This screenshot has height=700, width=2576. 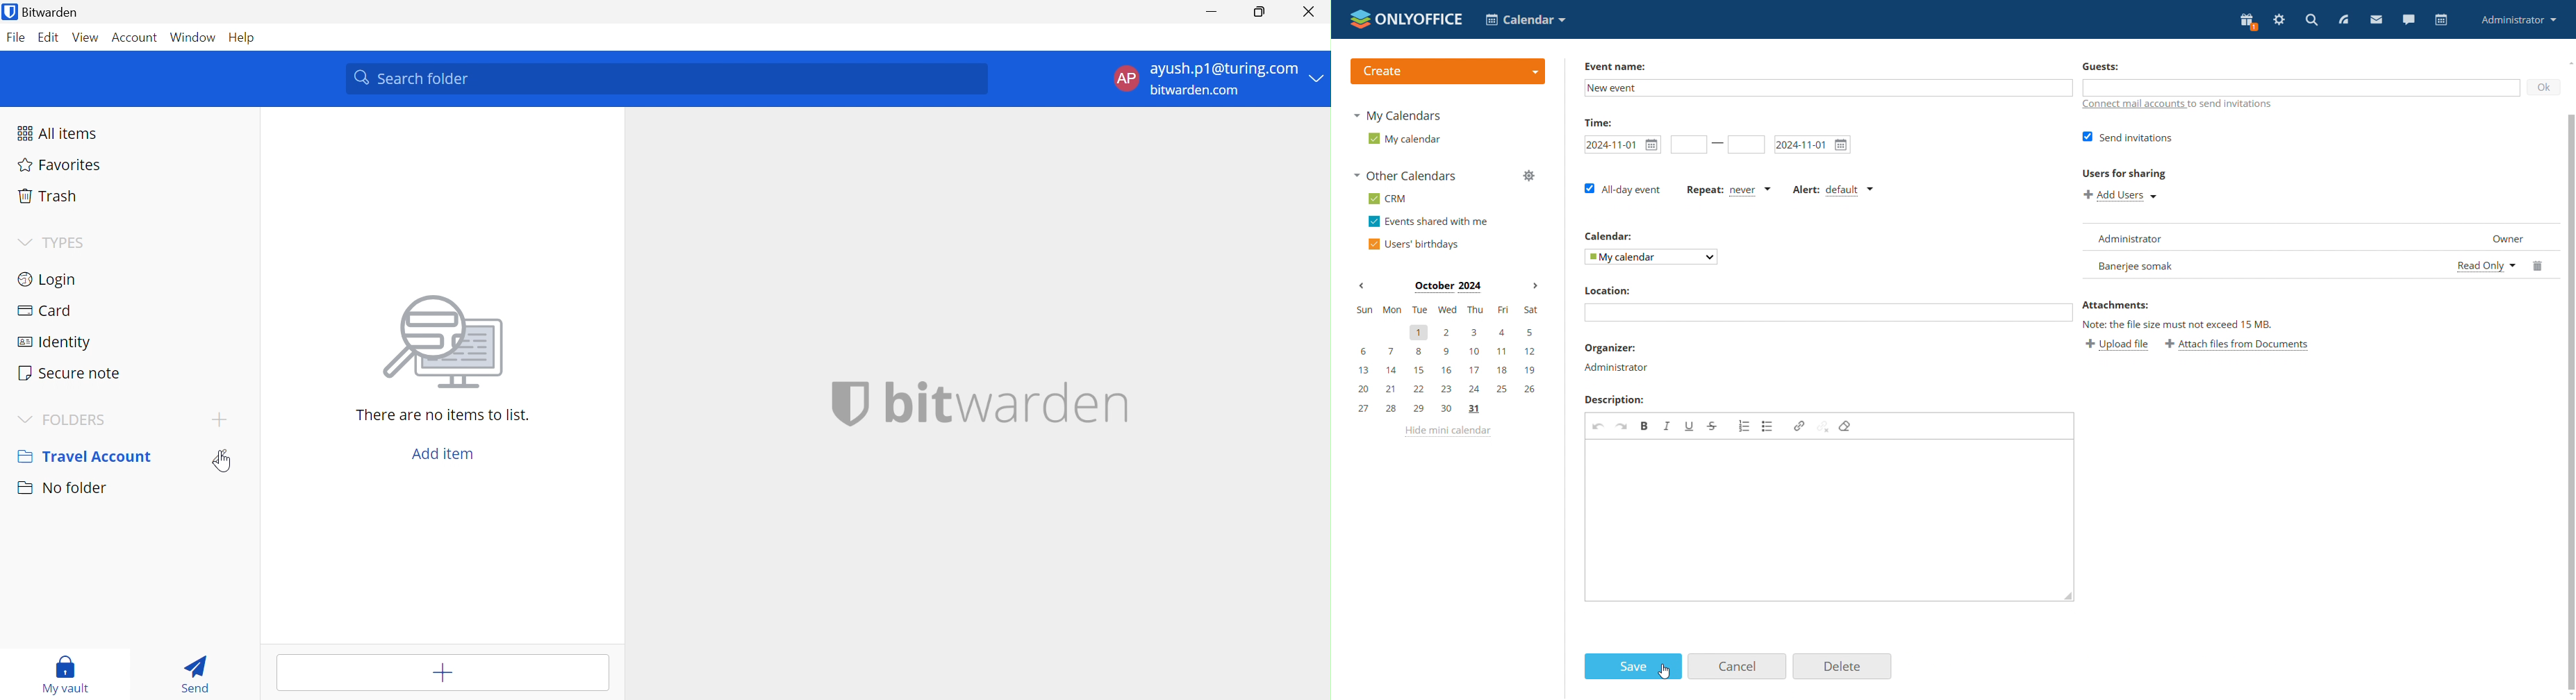 What do you see at coordinates (58, 133) in the screenshot?
I see `All items` at bounding box center [58, 133].